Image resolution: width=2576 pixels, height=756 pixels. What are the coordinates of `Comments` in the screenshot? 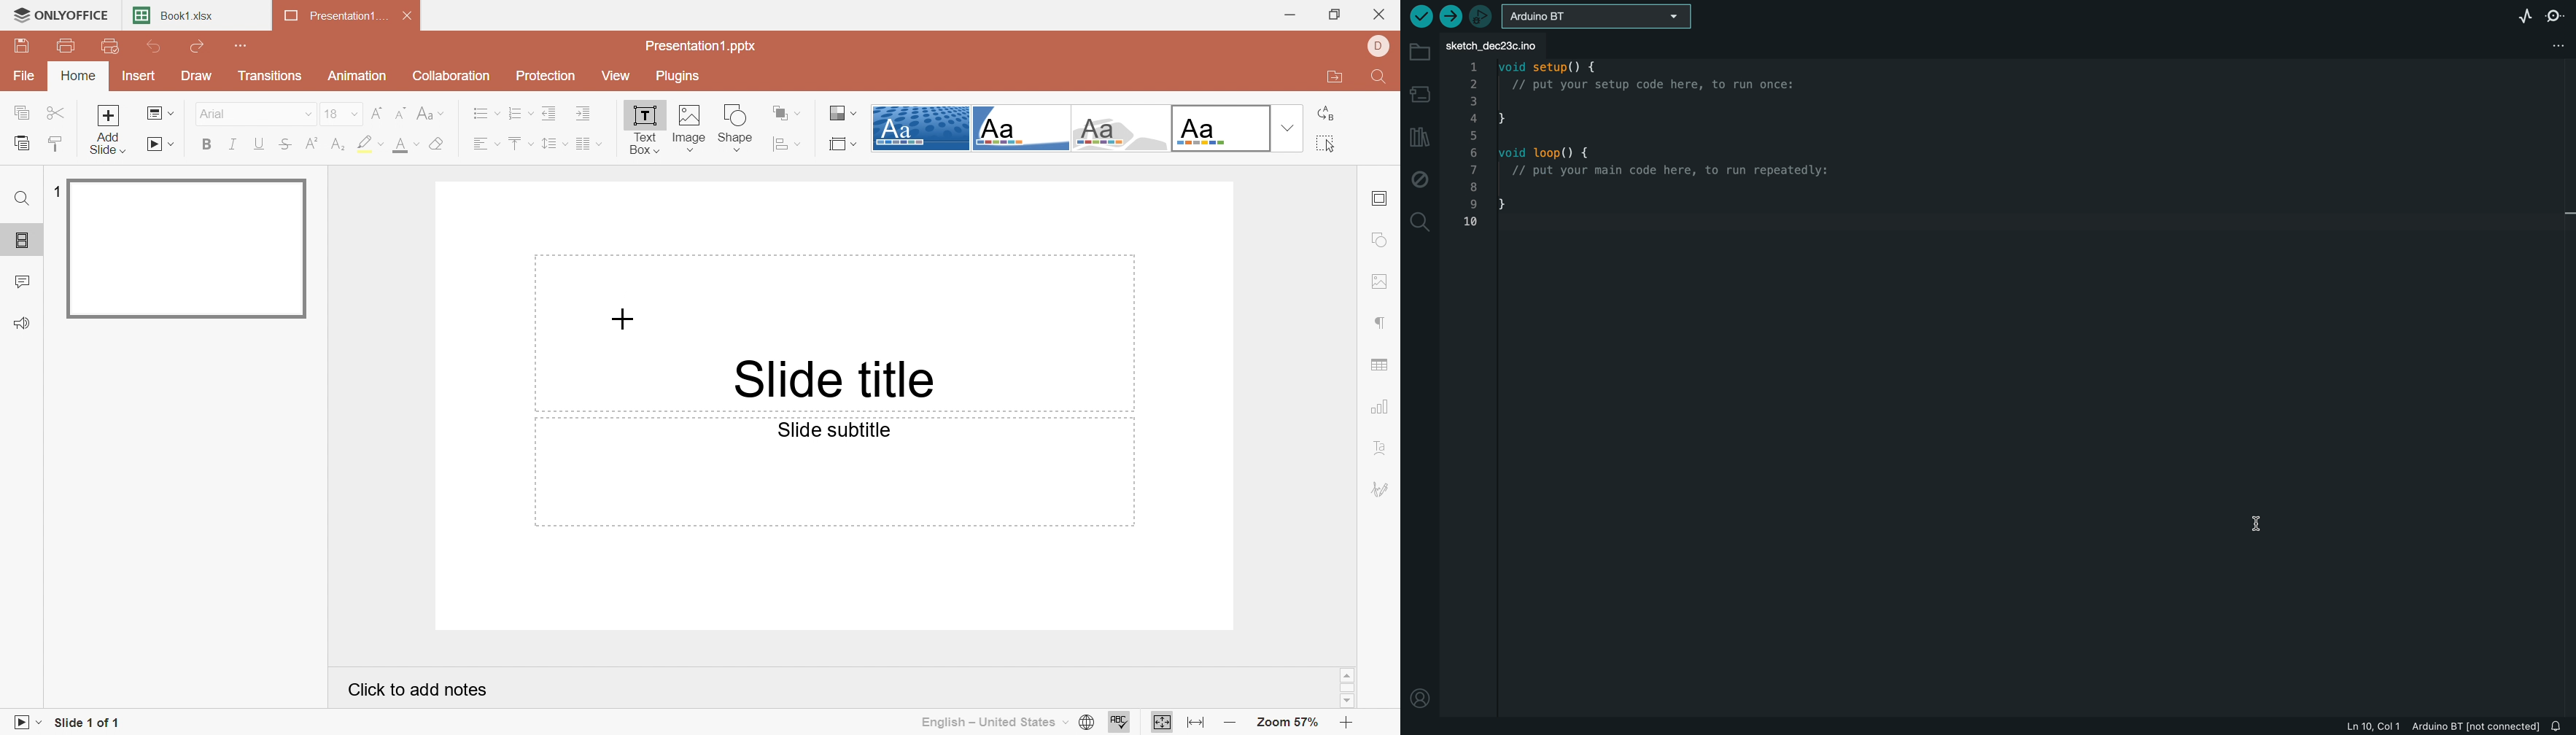 It's located at (24, 280).